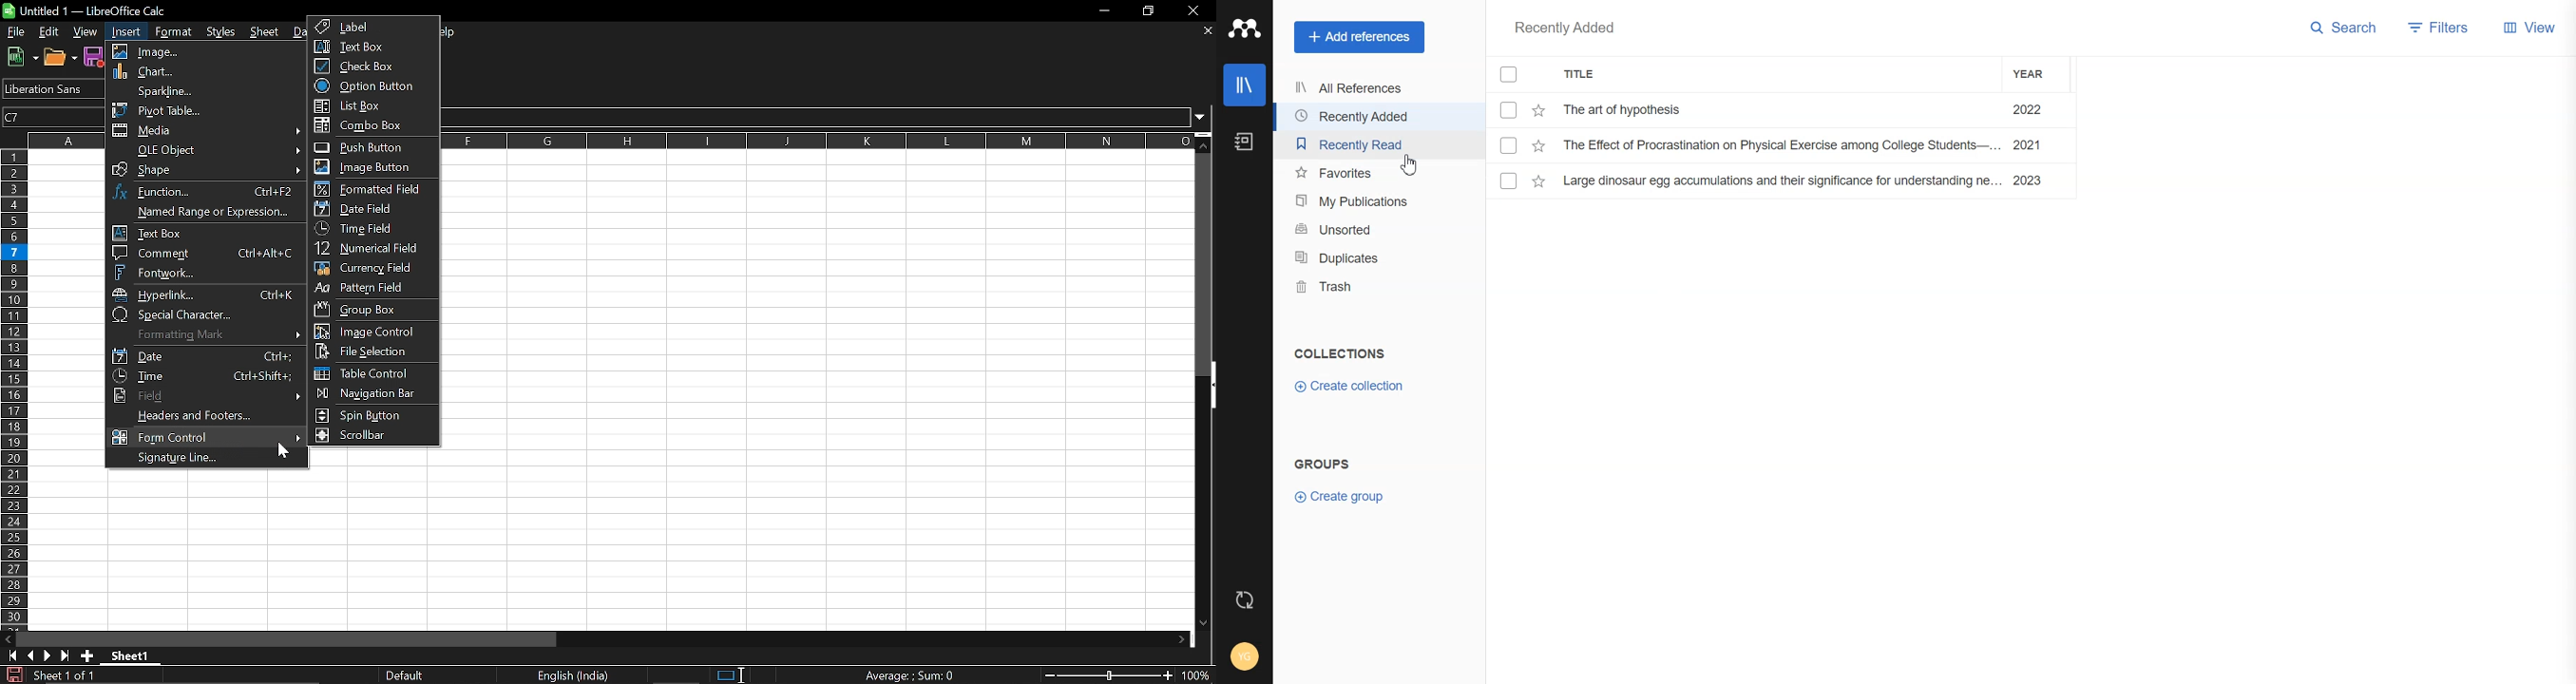  Describe the element at coordinates (287, 638) in the screenshot. I see `Horizontal scrollbar` at that location.